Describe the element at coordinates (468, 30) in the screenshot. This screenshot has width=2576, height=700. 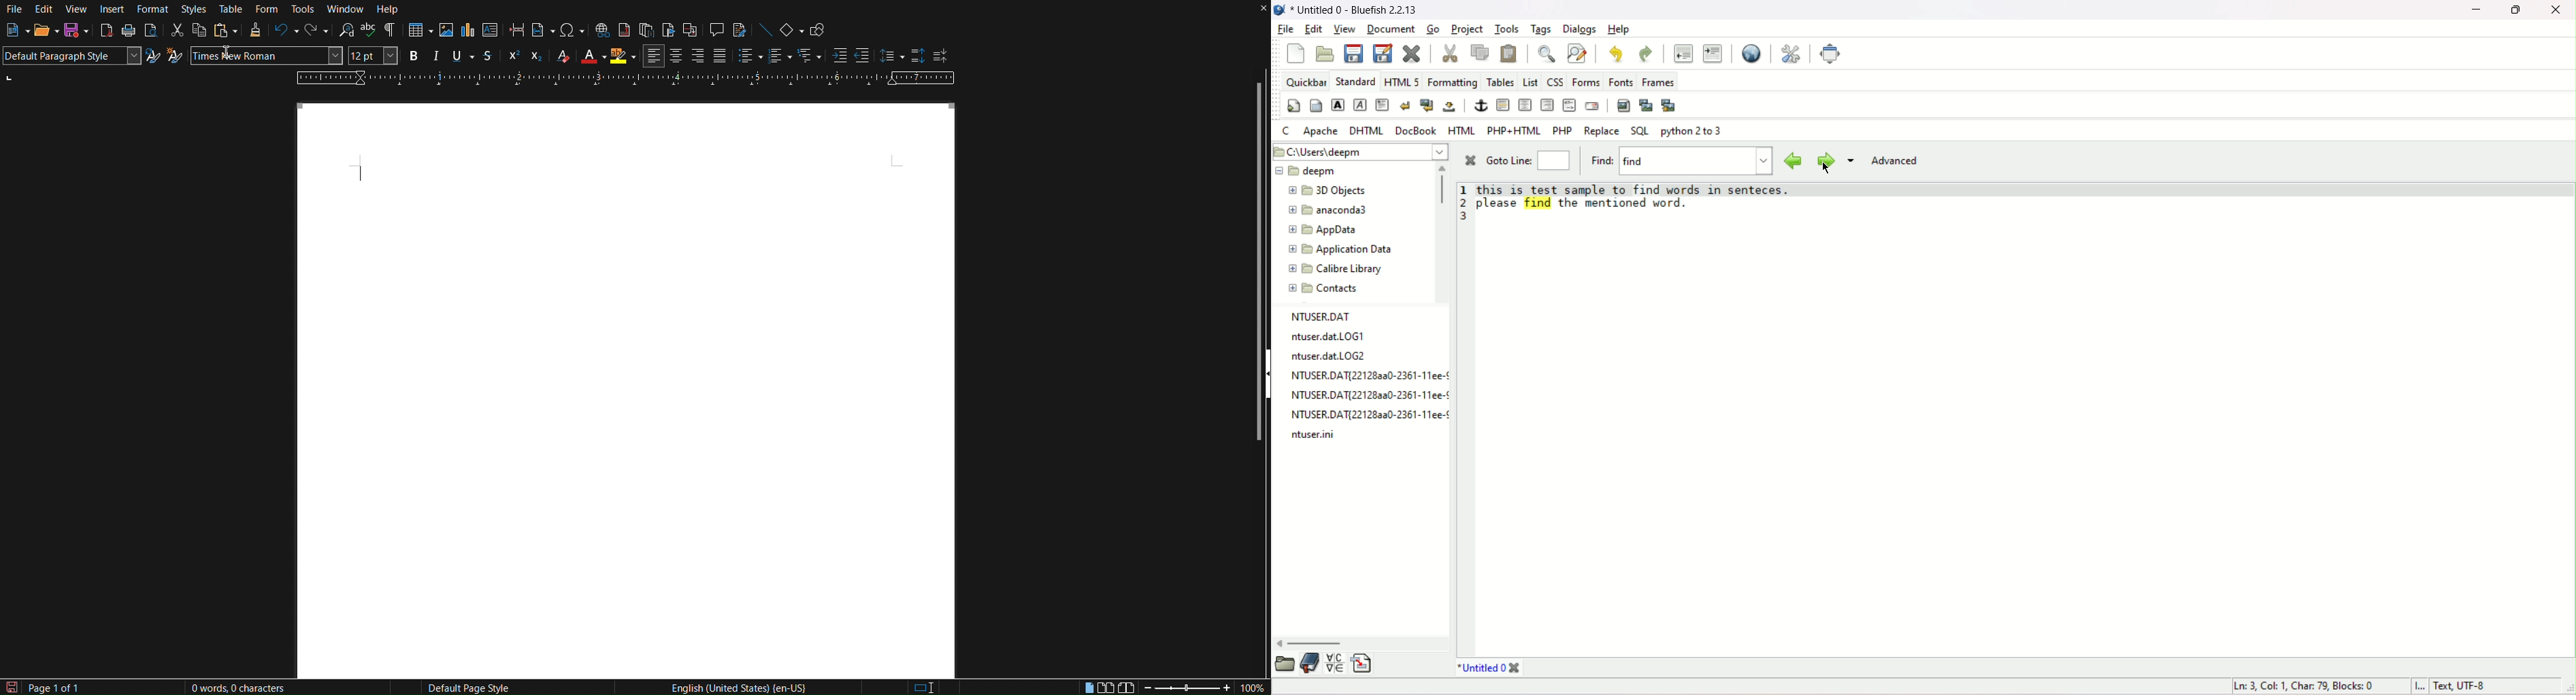
I see `Insert Graph` at that location.